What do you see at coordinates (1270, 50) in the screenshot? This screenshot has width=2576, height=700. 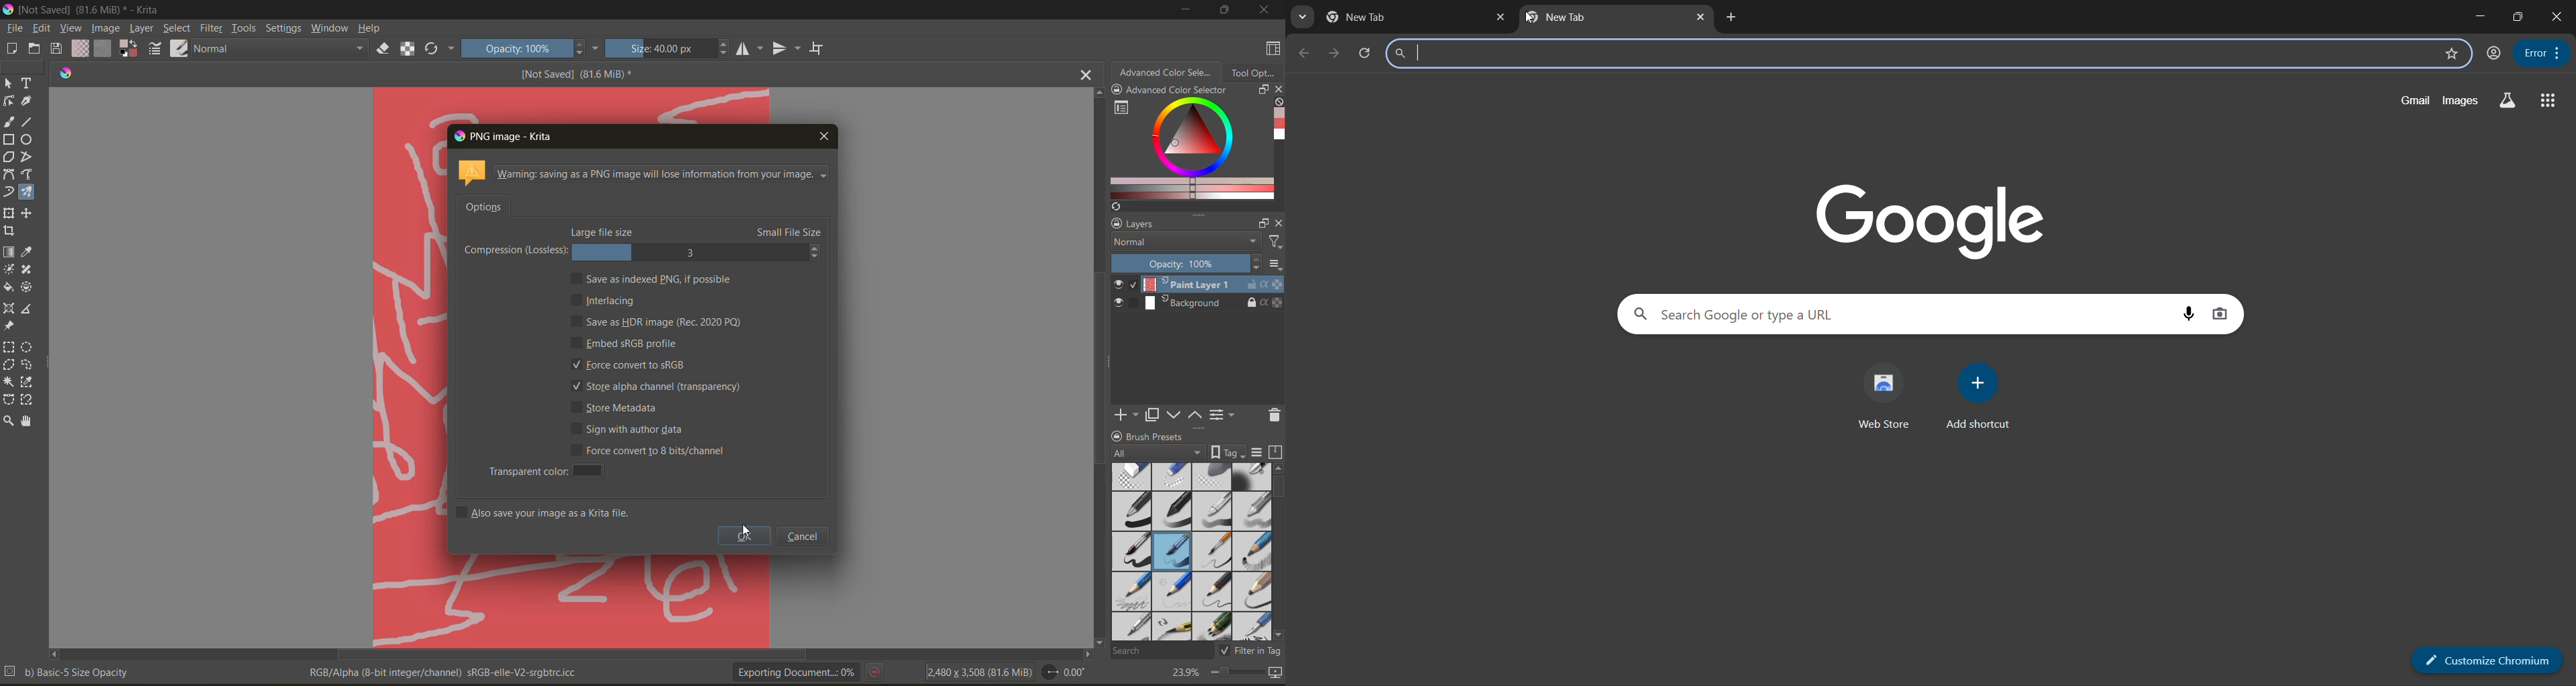 I see `choose workspace` at bounding box center [1270, 50].